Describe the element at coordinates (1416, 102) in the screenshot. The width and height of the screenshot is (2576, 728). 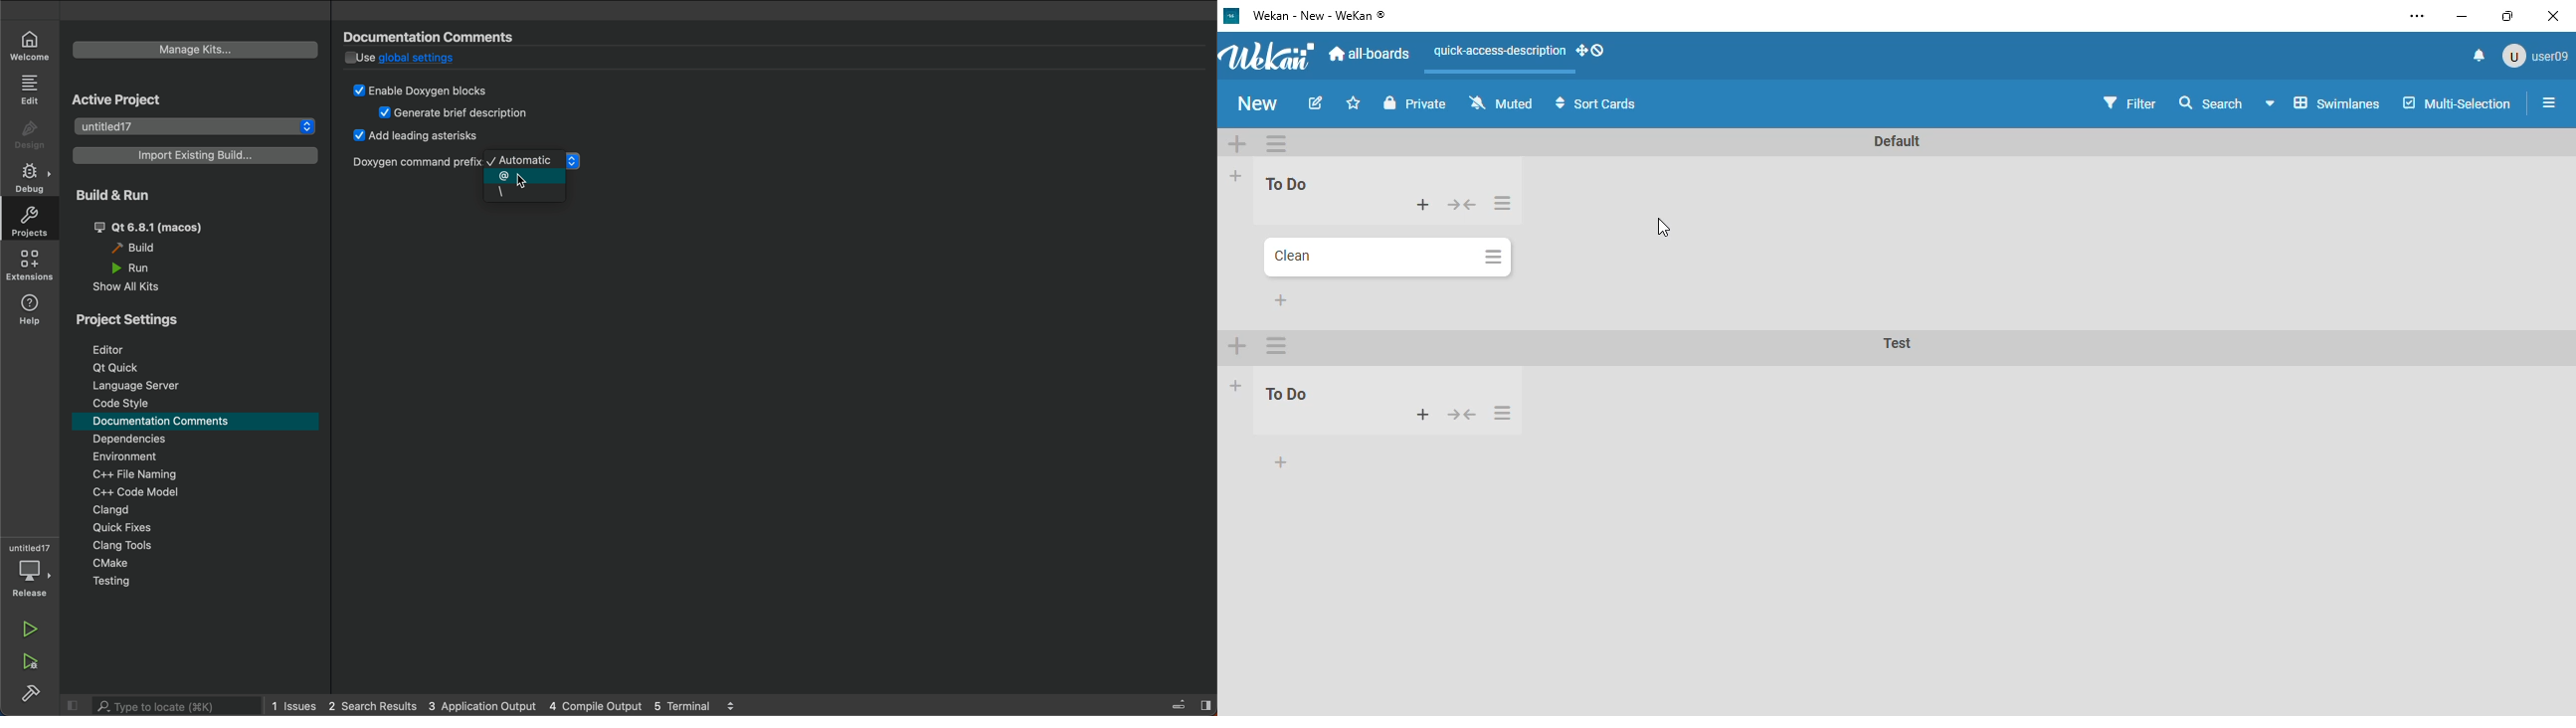
I see `private` at that location.